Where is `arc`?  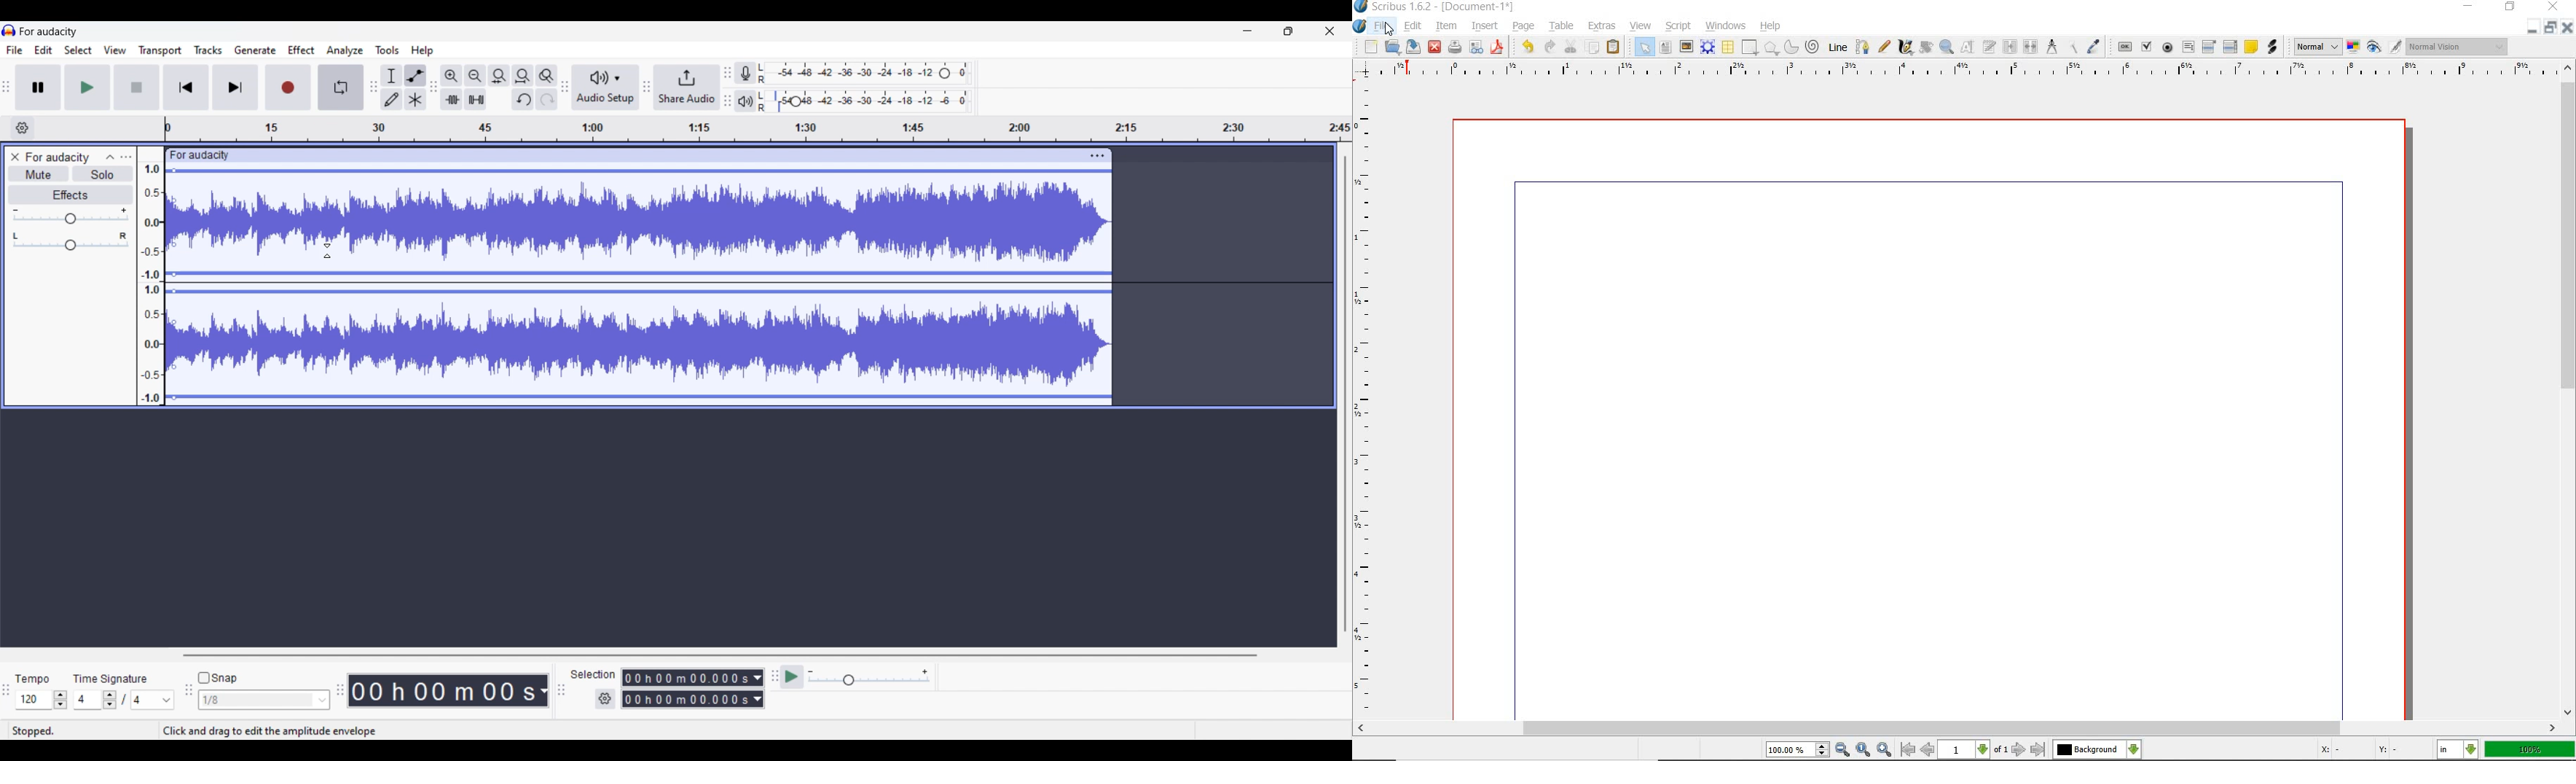
arc is located at coordinates (1791, 47).